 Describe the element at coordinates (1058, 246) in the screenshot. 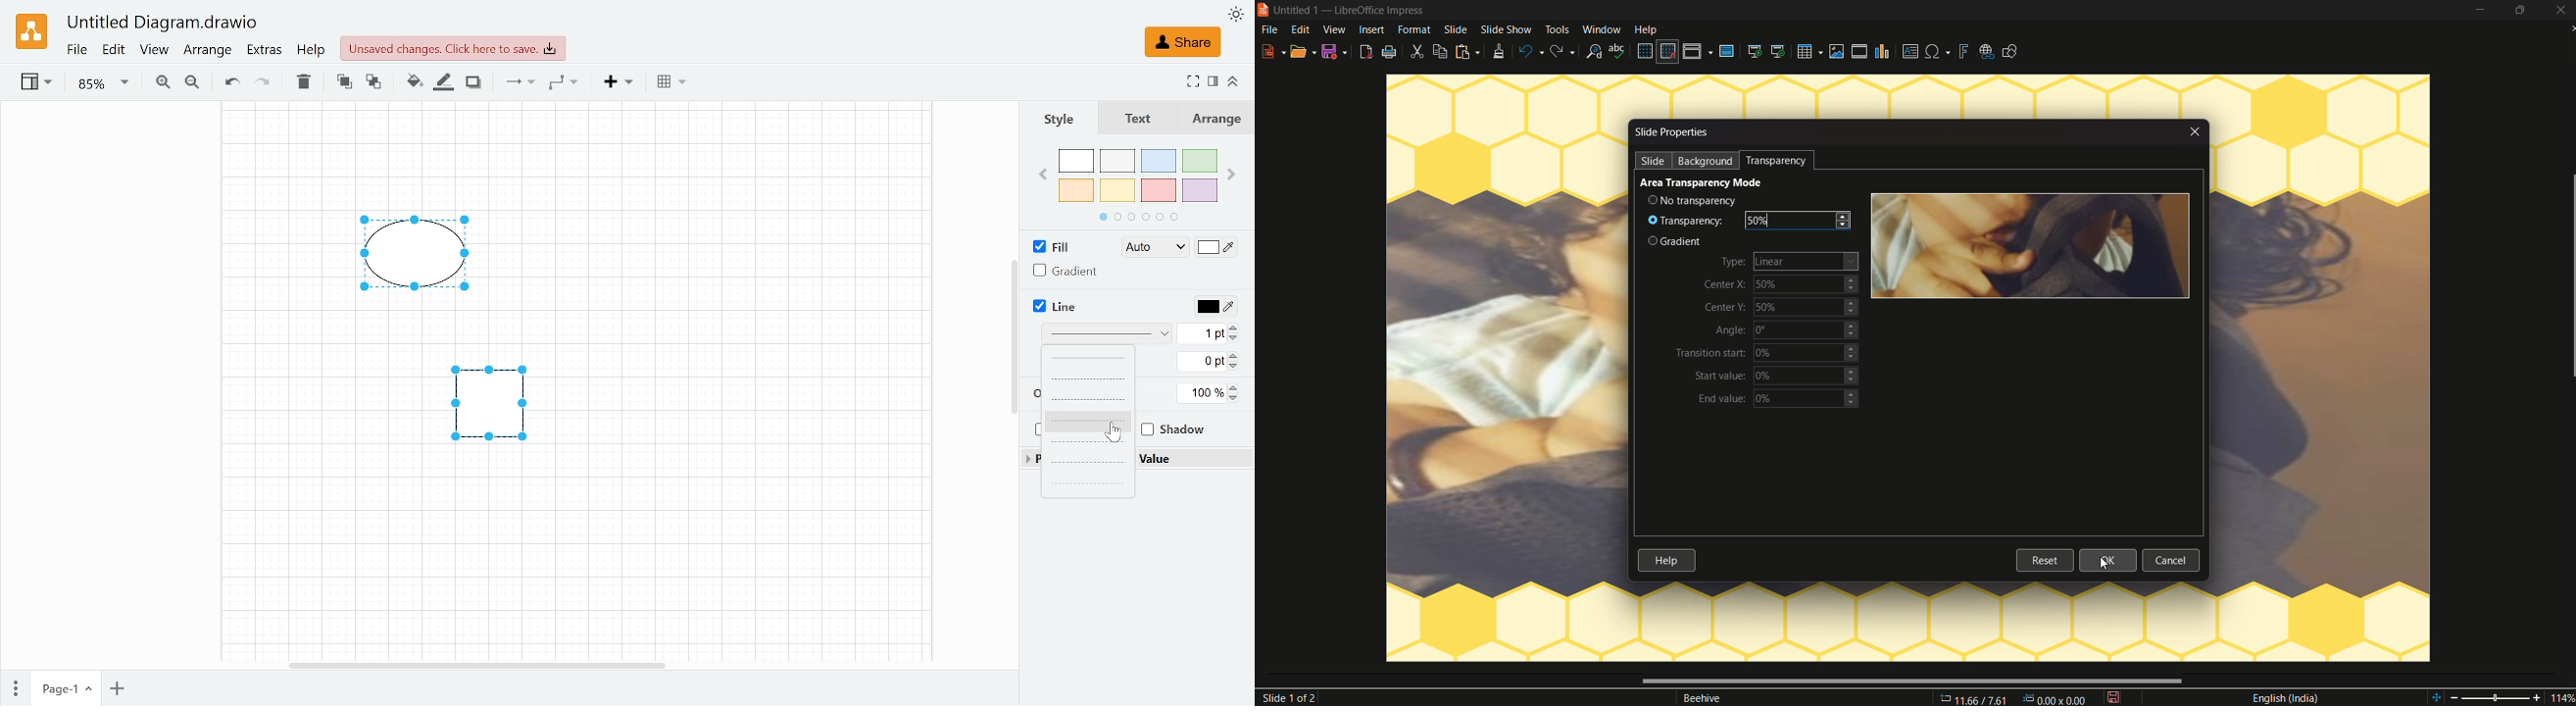

I see `` at that location.